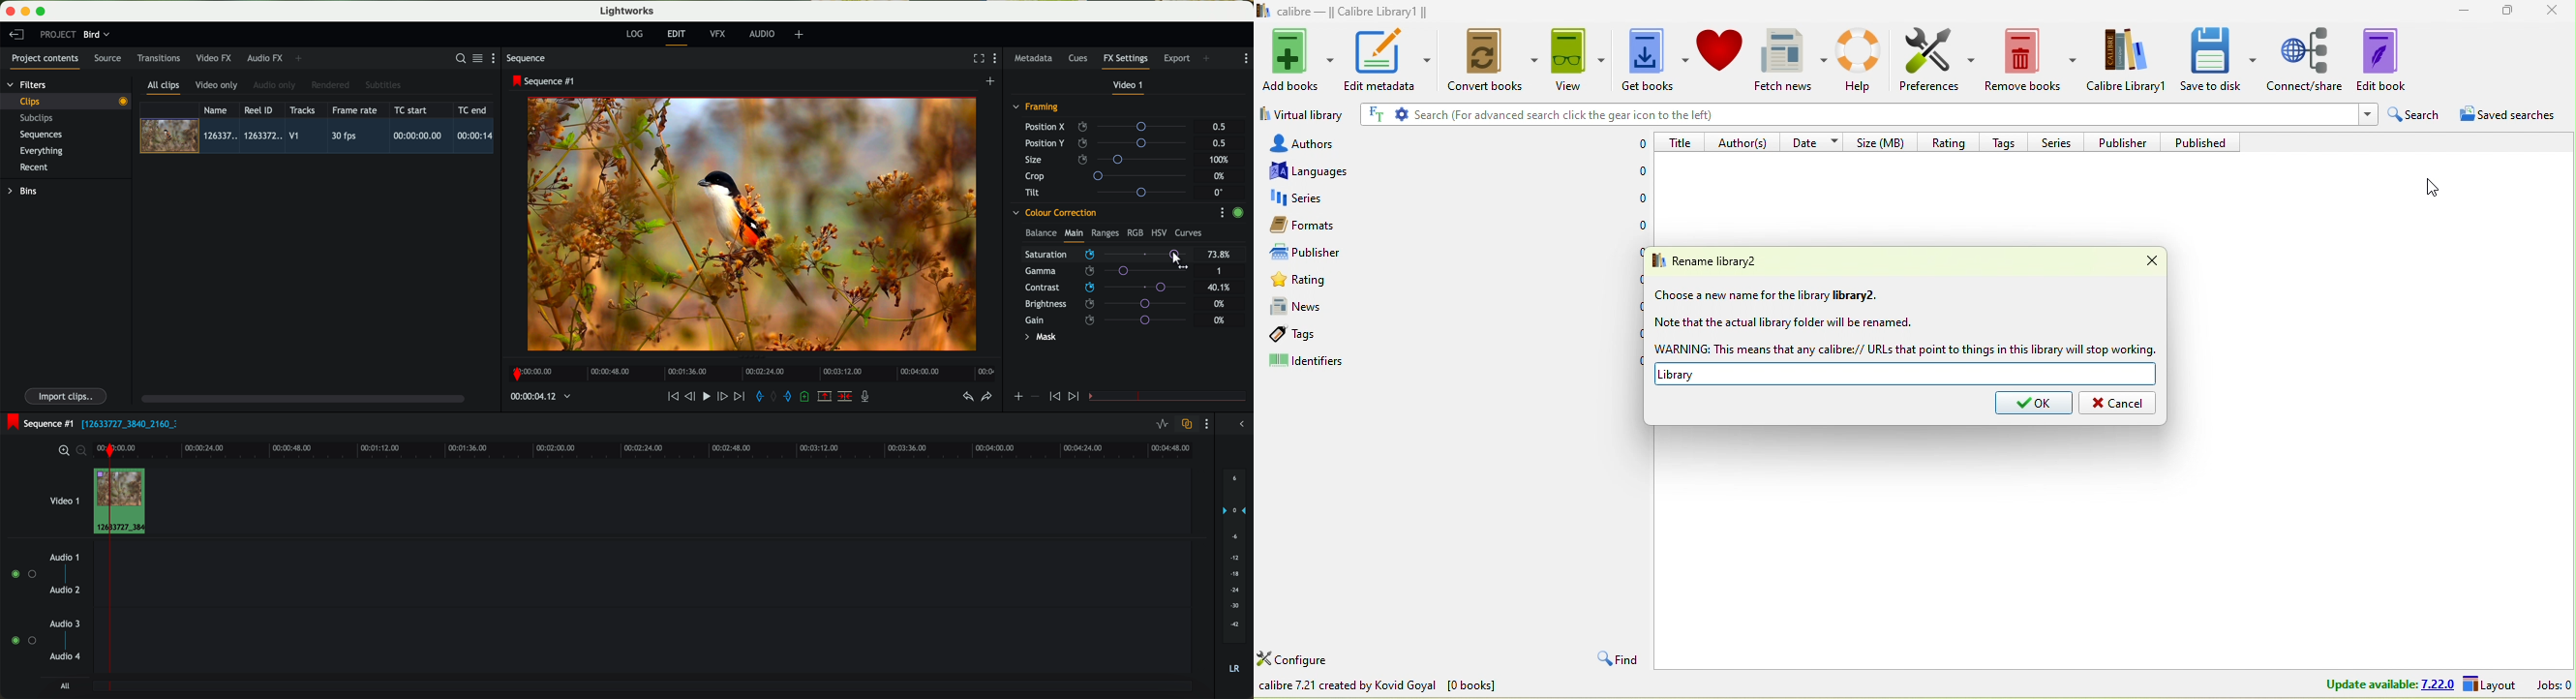 The height and width of the screenshot is (700, 2576). What do you see at coordinates (1075, 234) in the screenshot?
I see `main` at bounding box center [1075, 234].